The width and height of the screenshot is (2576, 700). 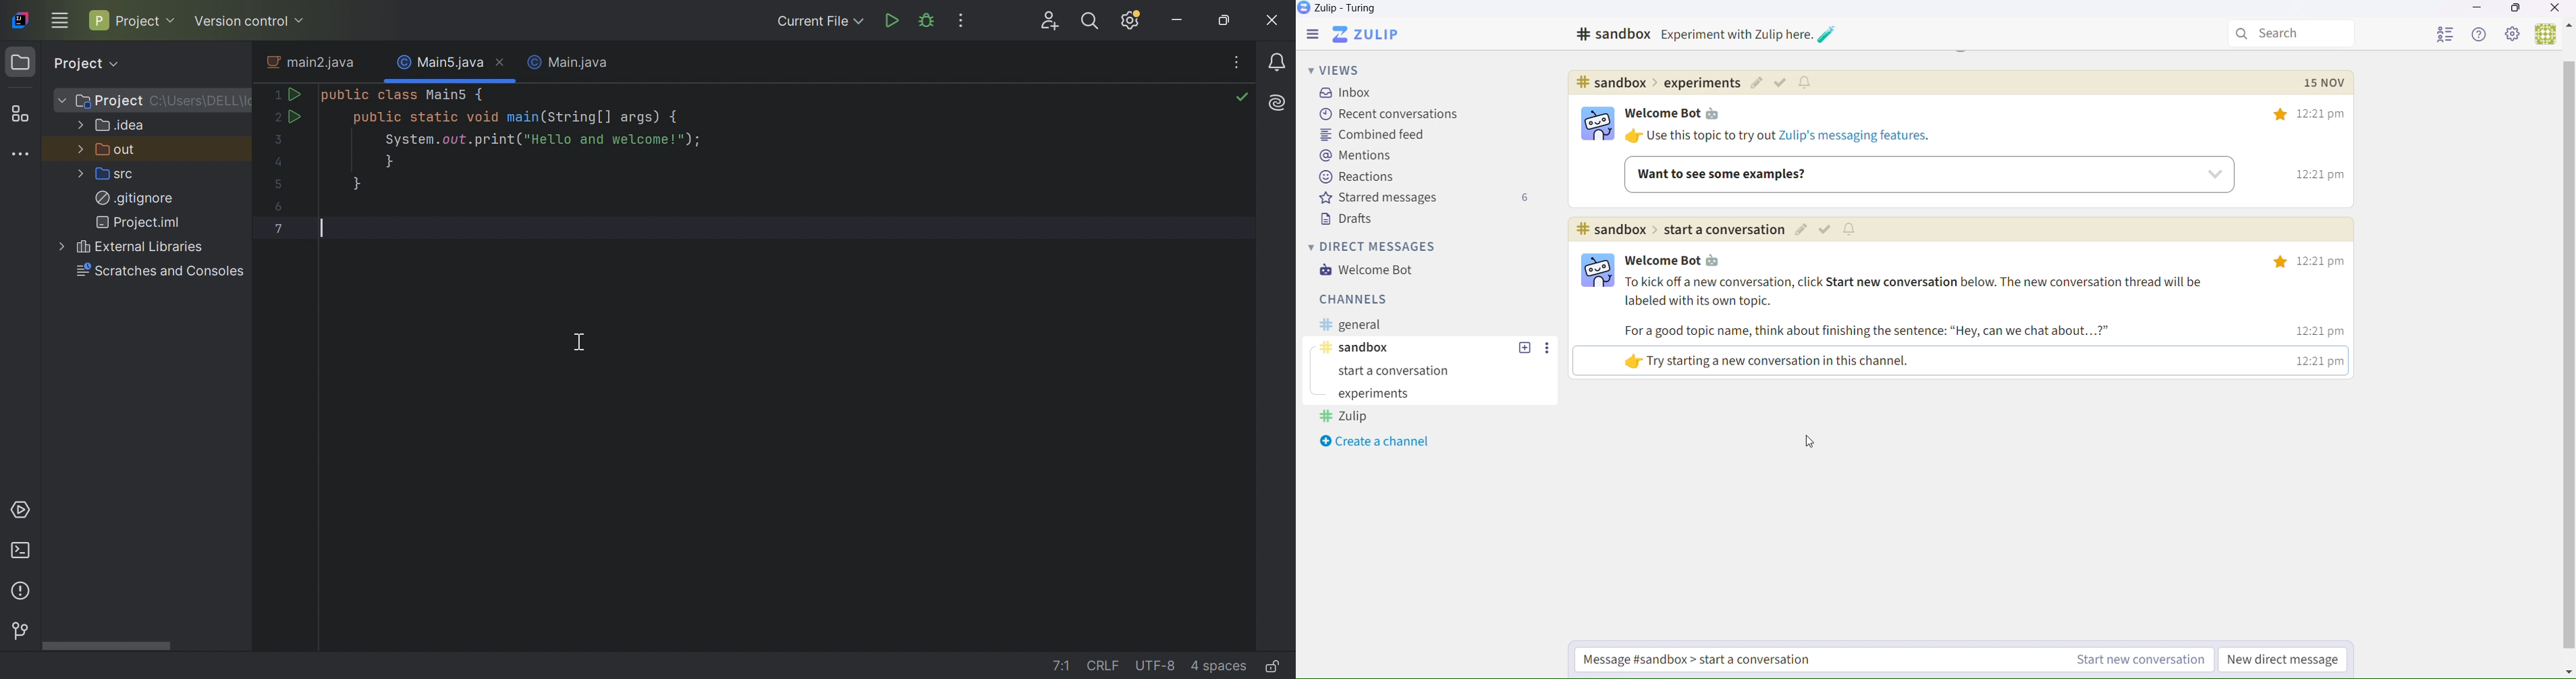 I want to click on Cursor, so click(x=1813, y=444).